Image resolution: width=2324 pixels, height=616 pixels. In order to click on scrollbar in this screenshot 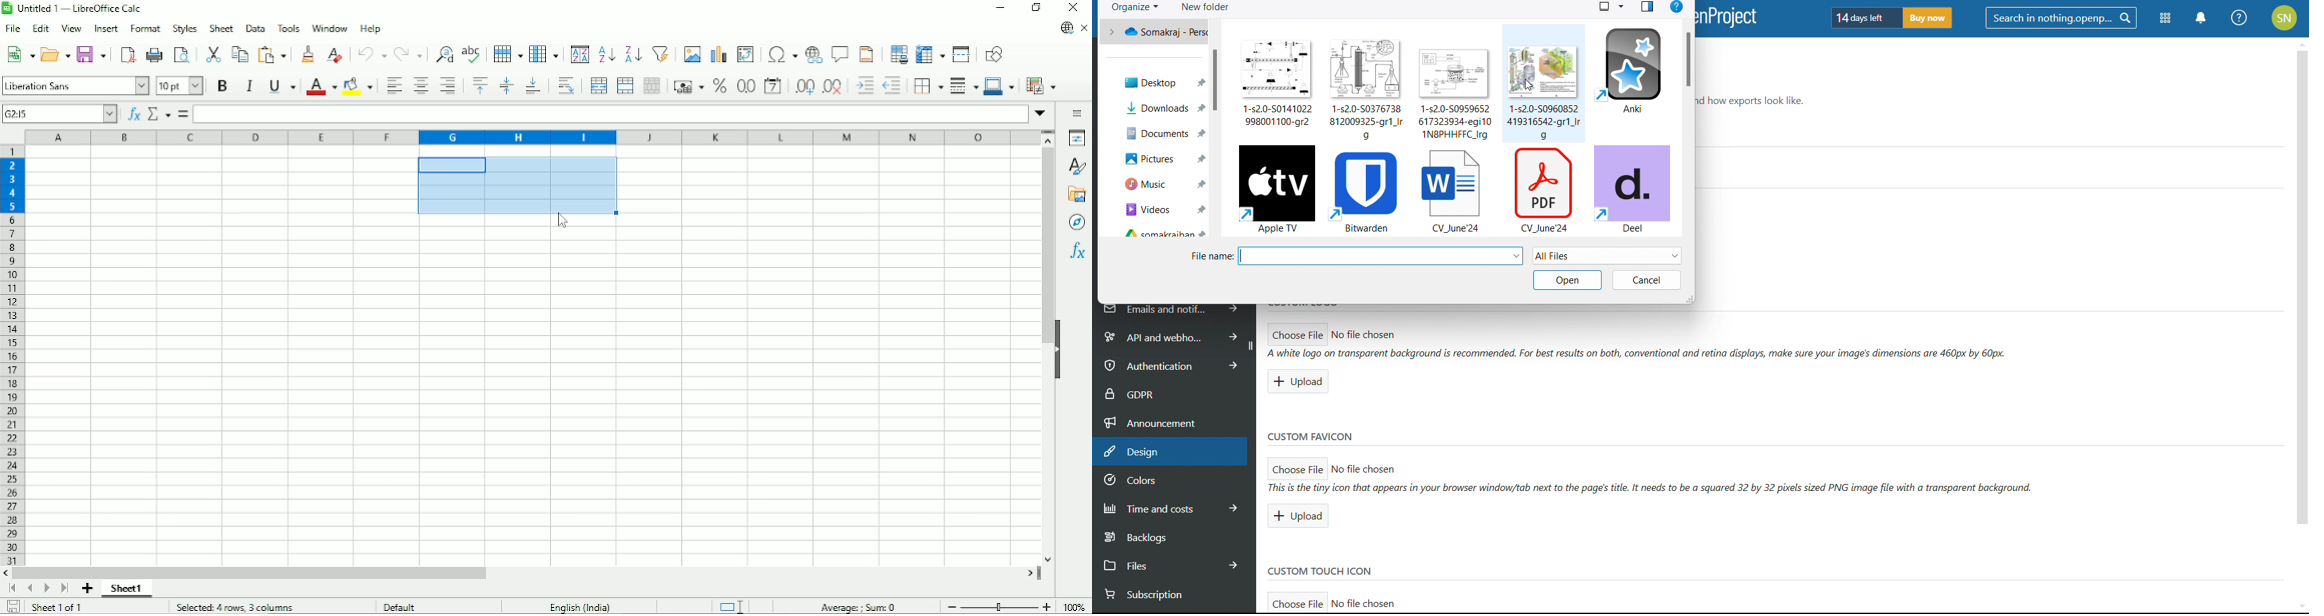, I will do `click(1689, 58)`.